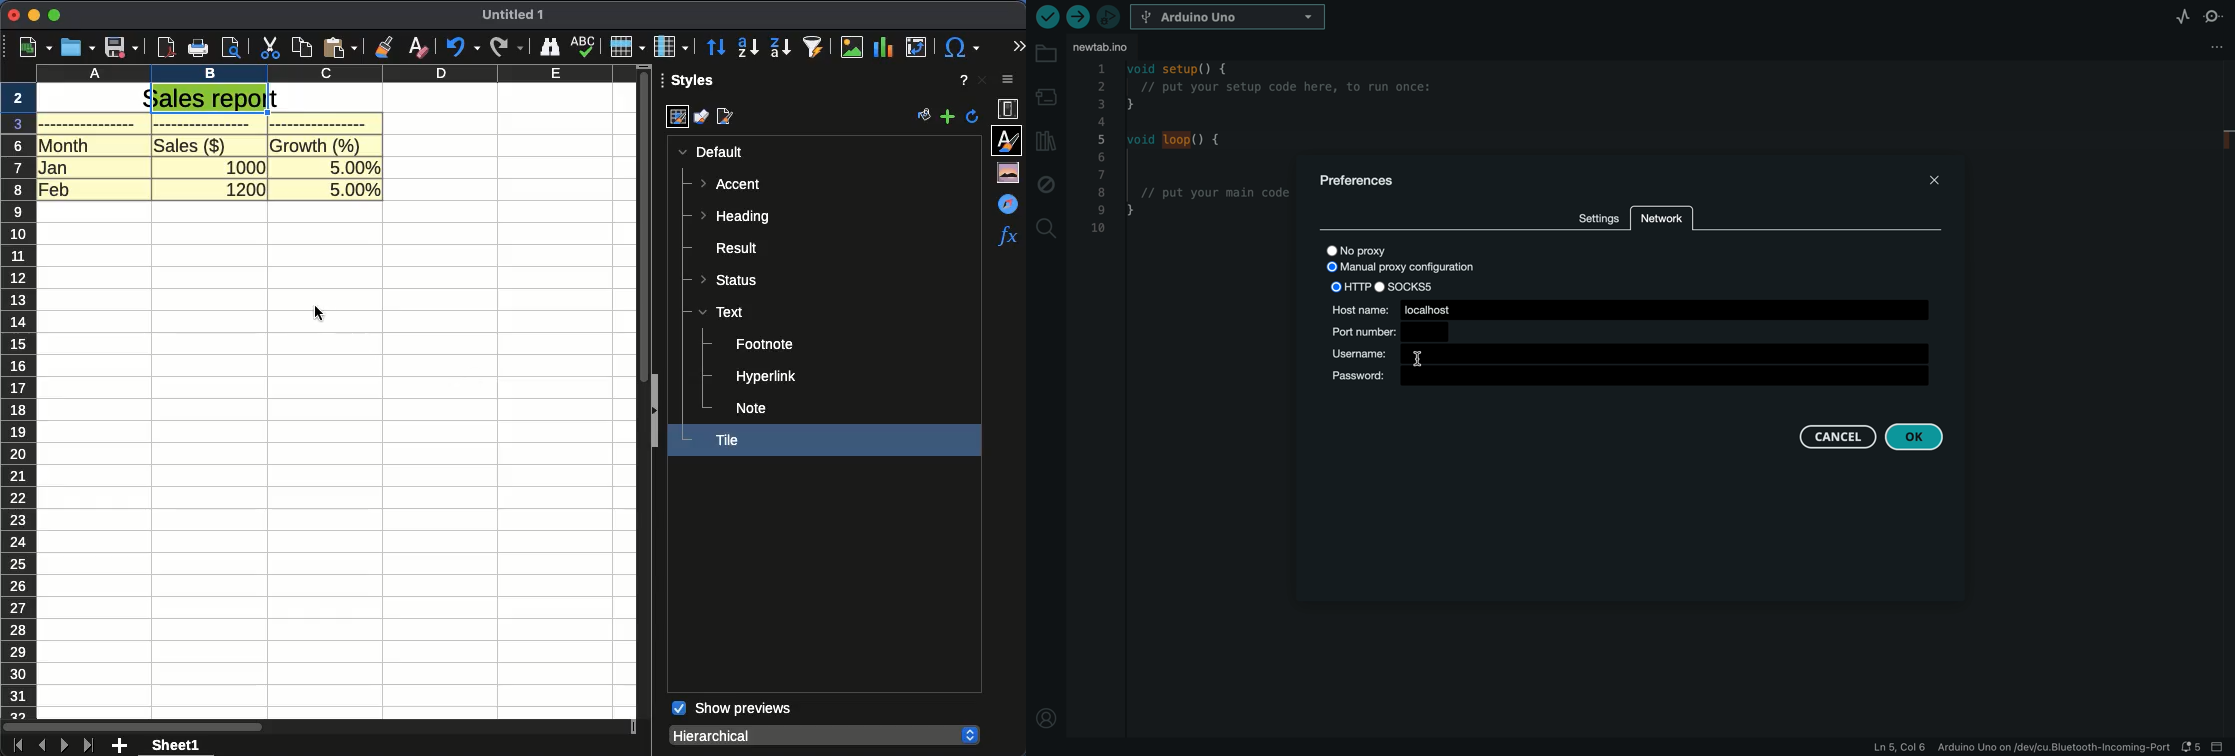 Image resolution: width=2240 pixels, height=756 pixels. Describe the element at coordinates (959, 47) in the screenshot. I see `special character` at that location.